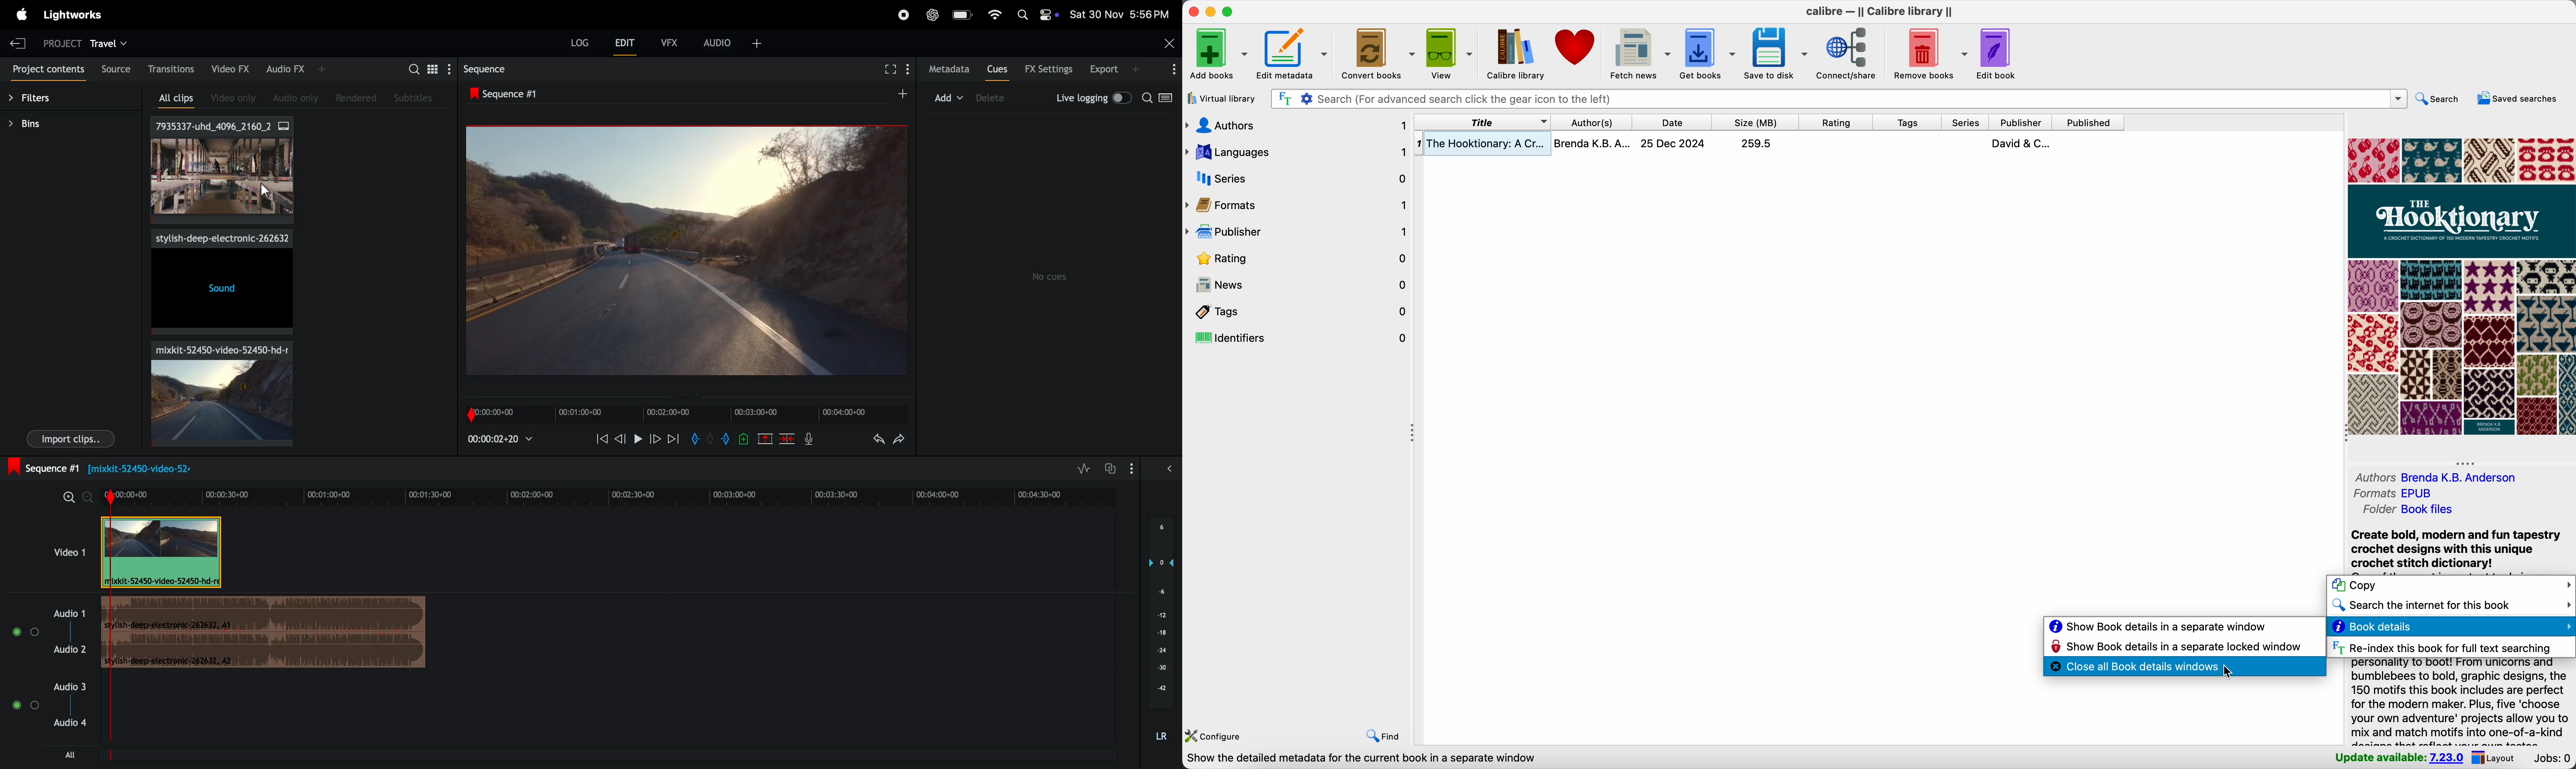 Image resolution: width=2576 pixels, height=784 pixels. What do you see at coordinates (2553, 759) in the screenshot?
I see `jobs: 0` at bounding box center [2553, 759].